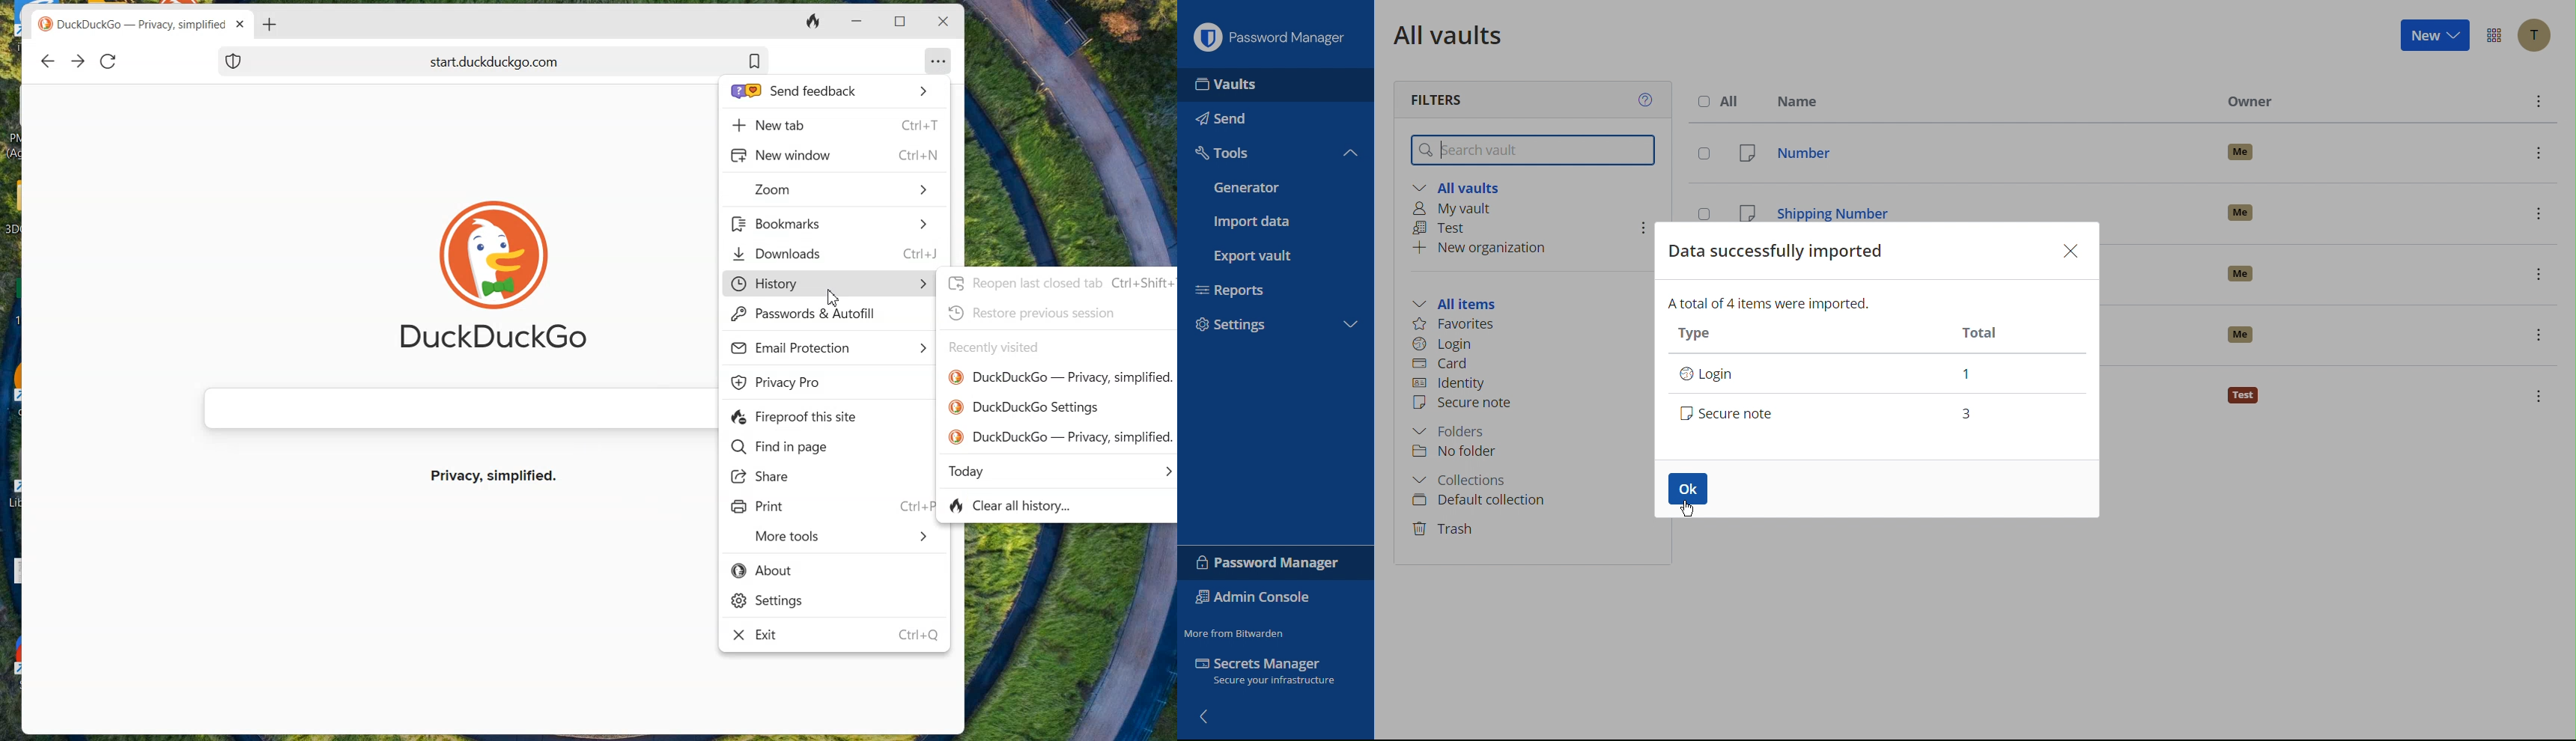 Image resolution: width=2576 pixels, height=756 pixels. I want to click on 1, so click(1968, 374).